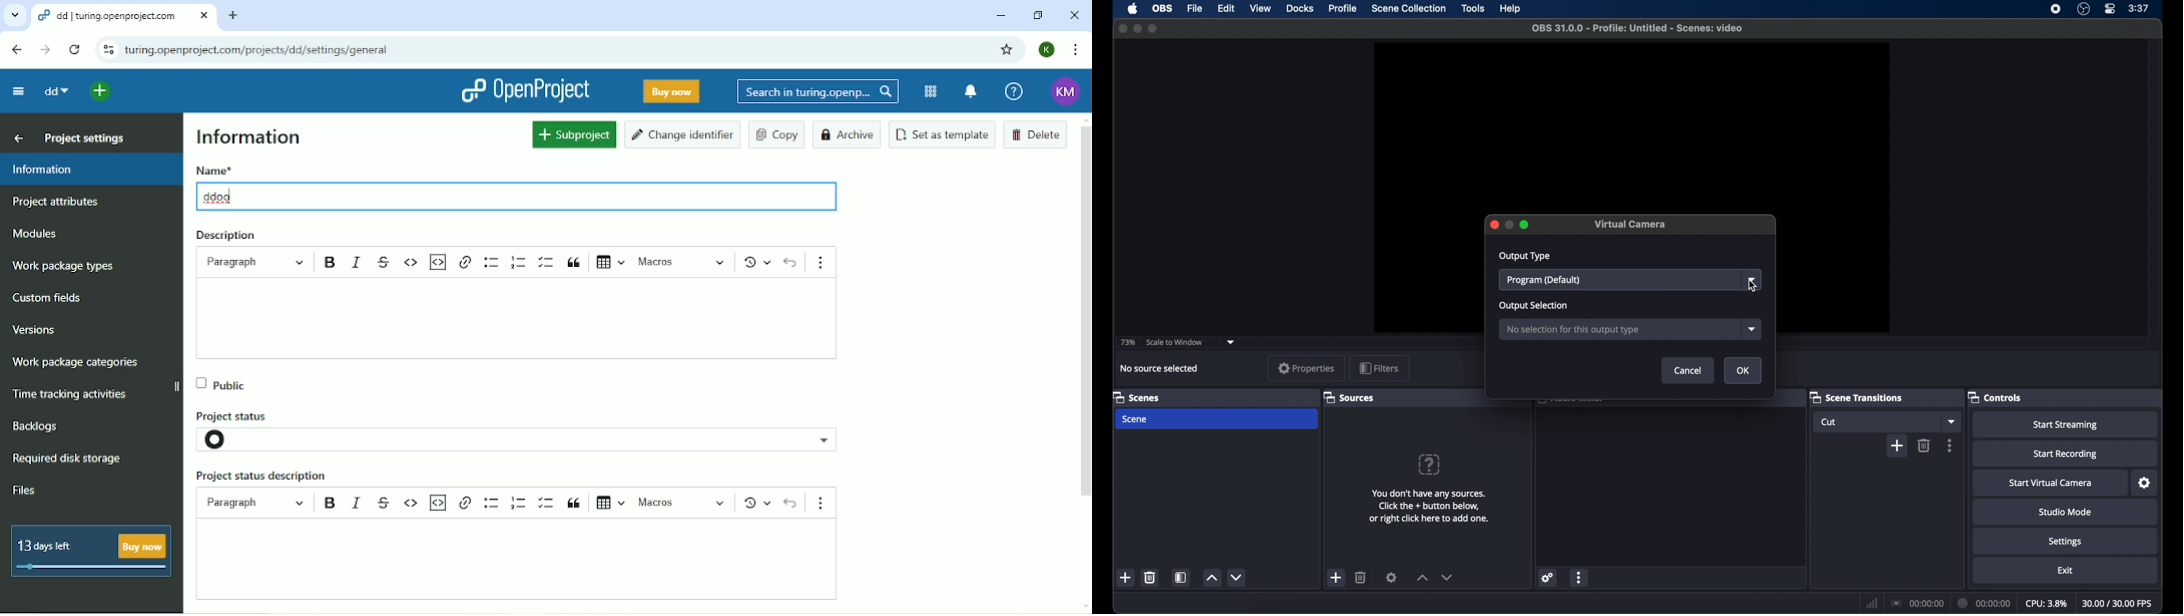 The width and height of the screenshot is (2184, 616). I want to click on scene collection, so click(1409, 9).